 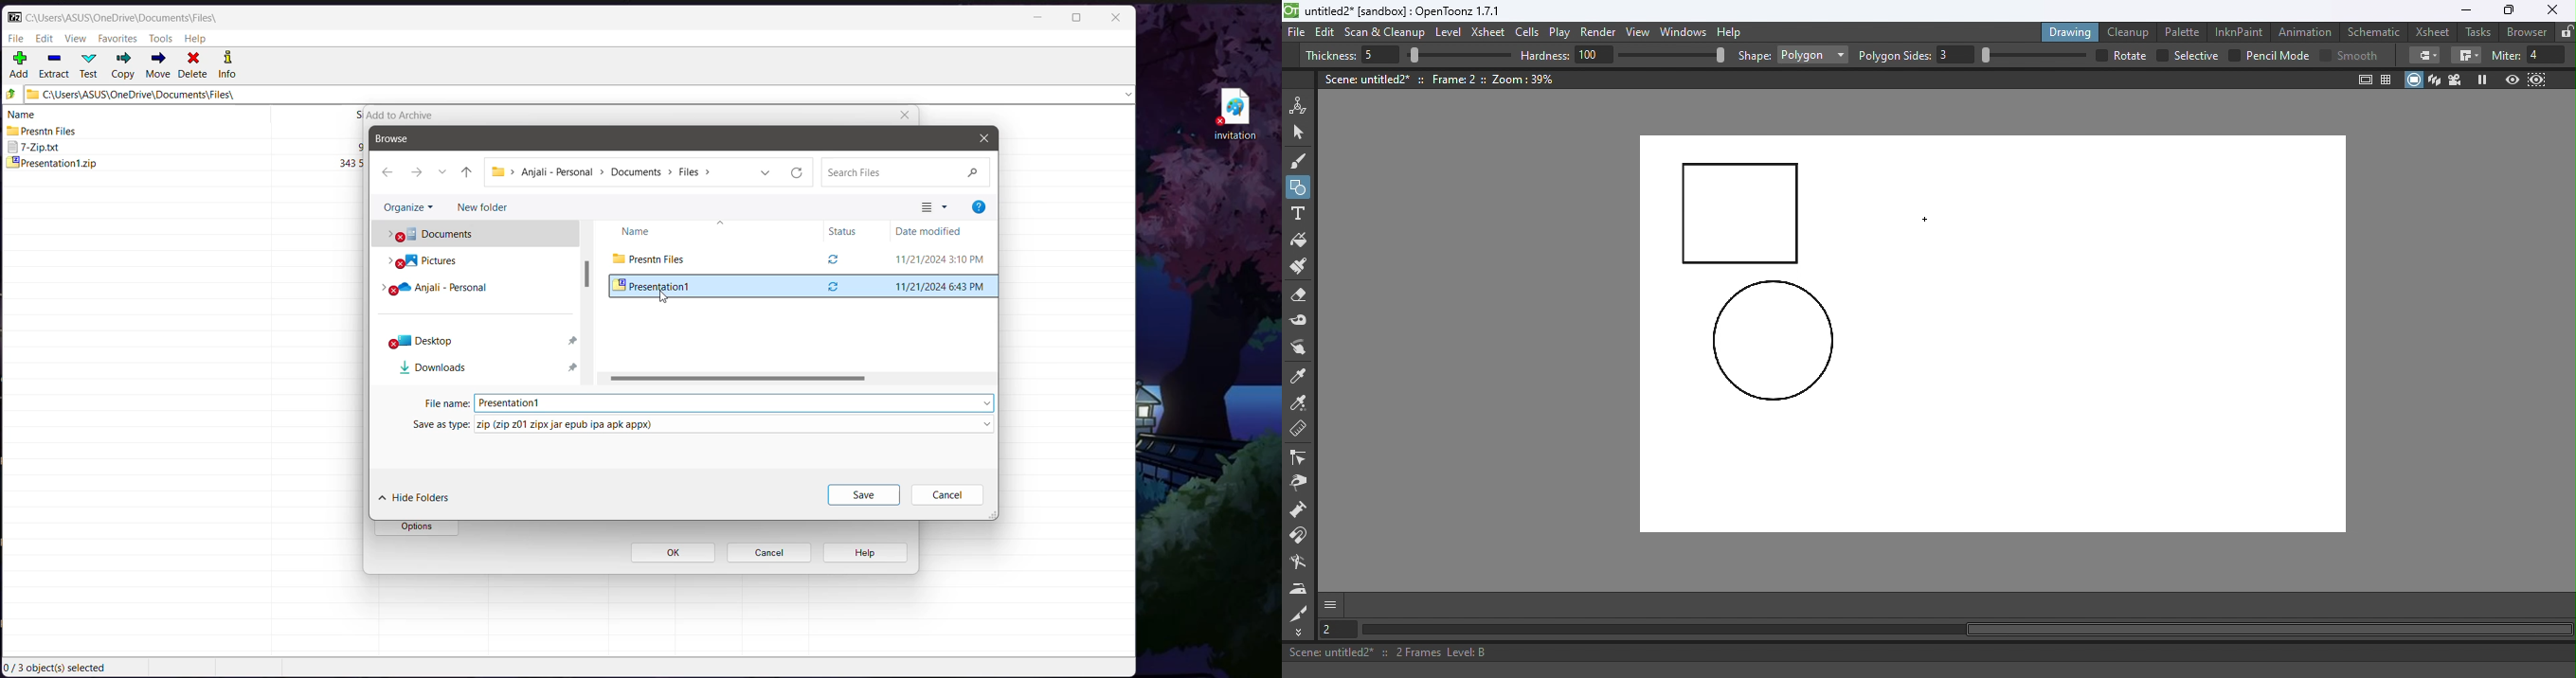 I want to click on Camera view, so click(x=2458, y=79).